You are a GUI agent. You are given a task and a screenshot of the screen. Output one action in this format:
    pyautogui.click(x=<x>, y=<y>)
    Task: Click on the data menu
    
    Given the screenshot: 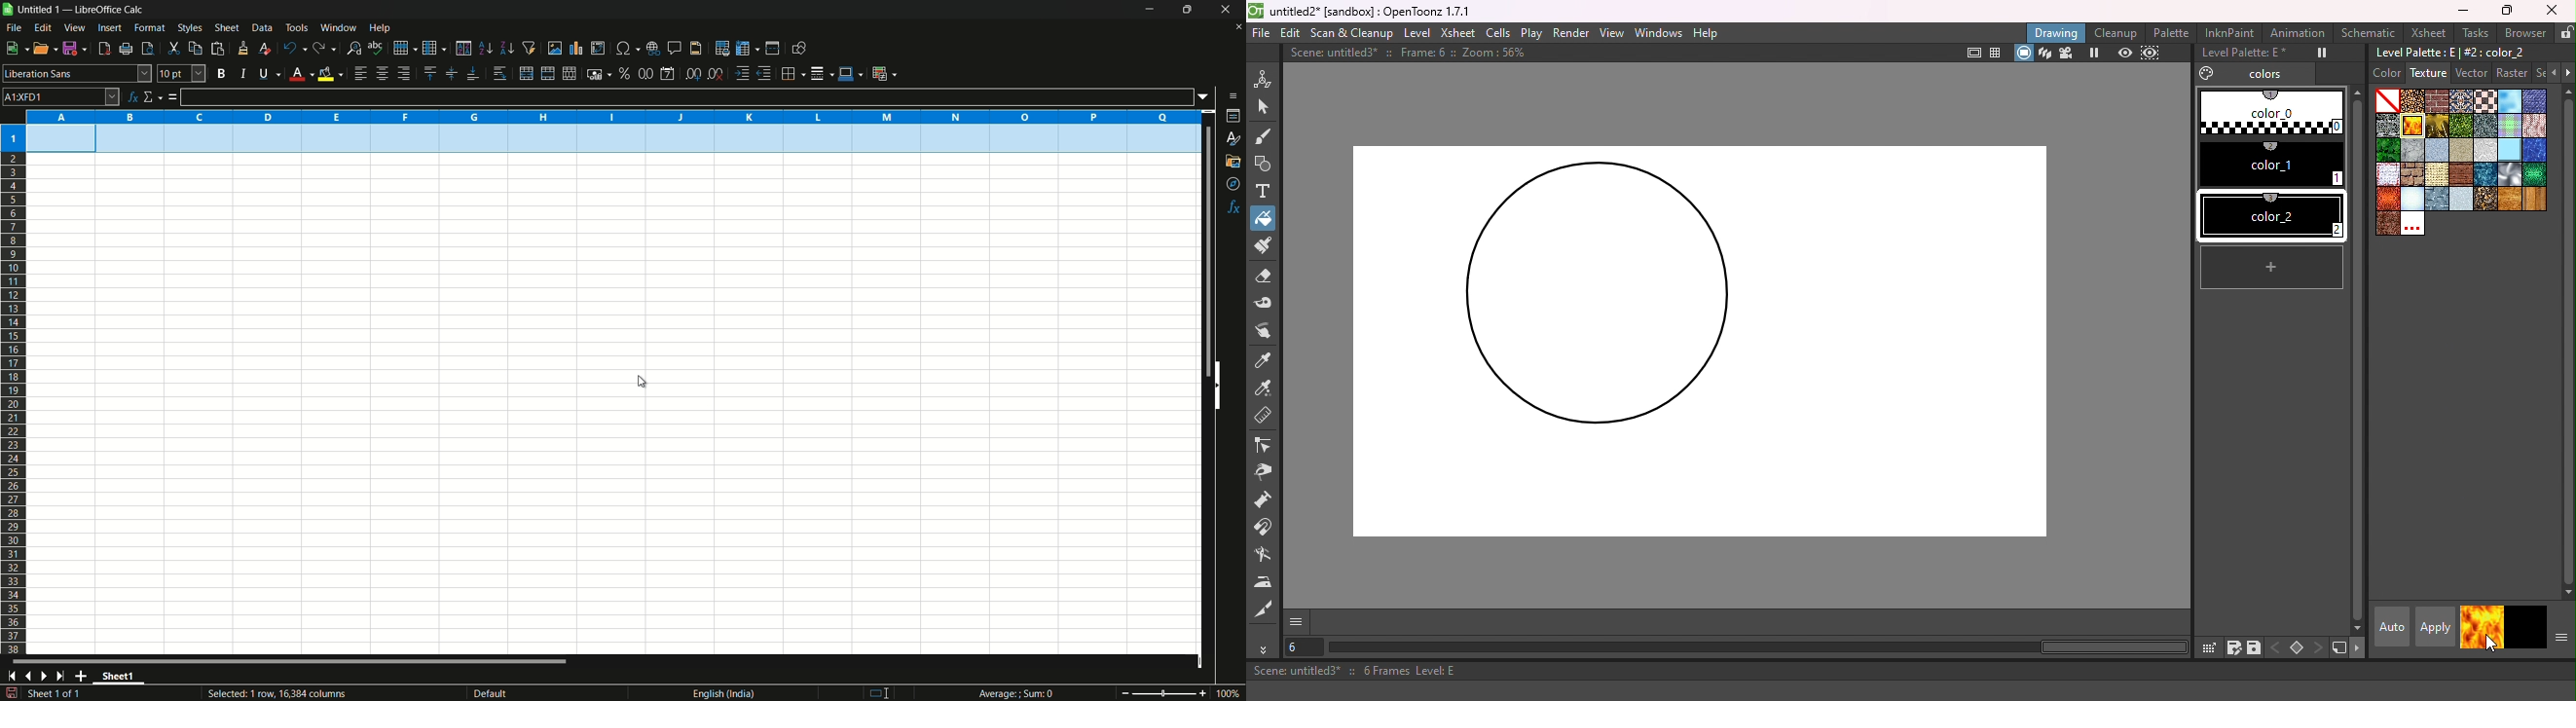 What is the action you would take?
    pyautogui.click(x=262, y=28)
    